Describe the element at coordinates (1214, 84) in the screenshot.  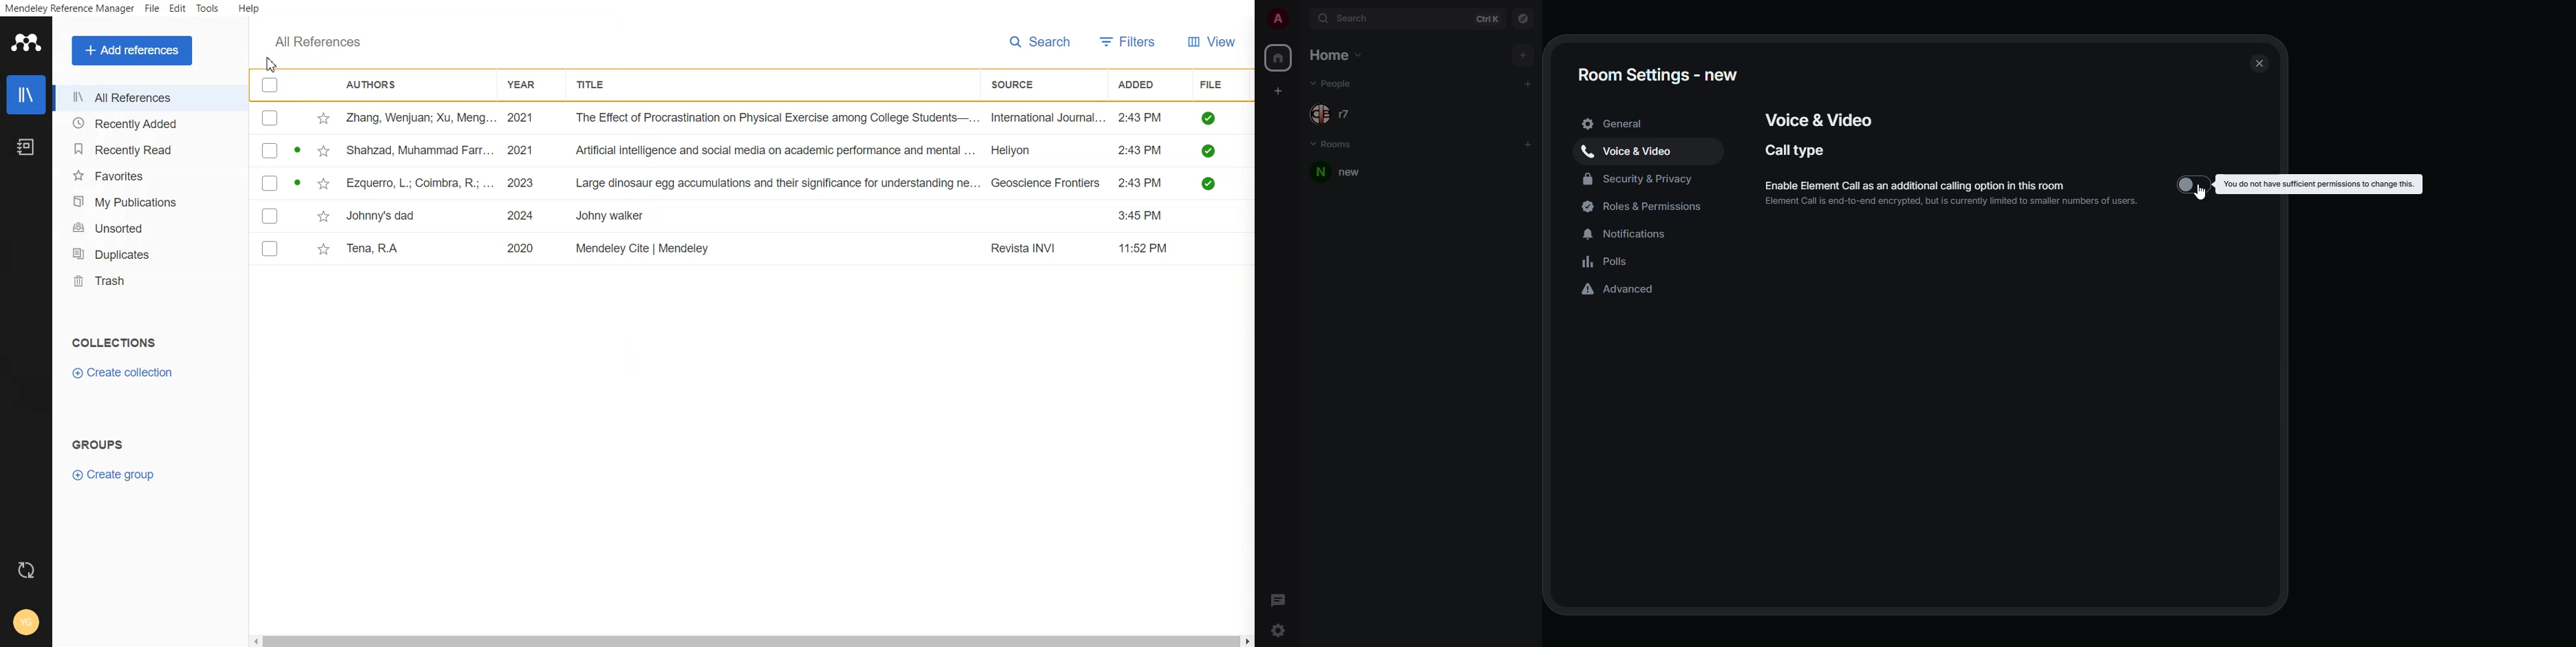
I see `File` at that location.